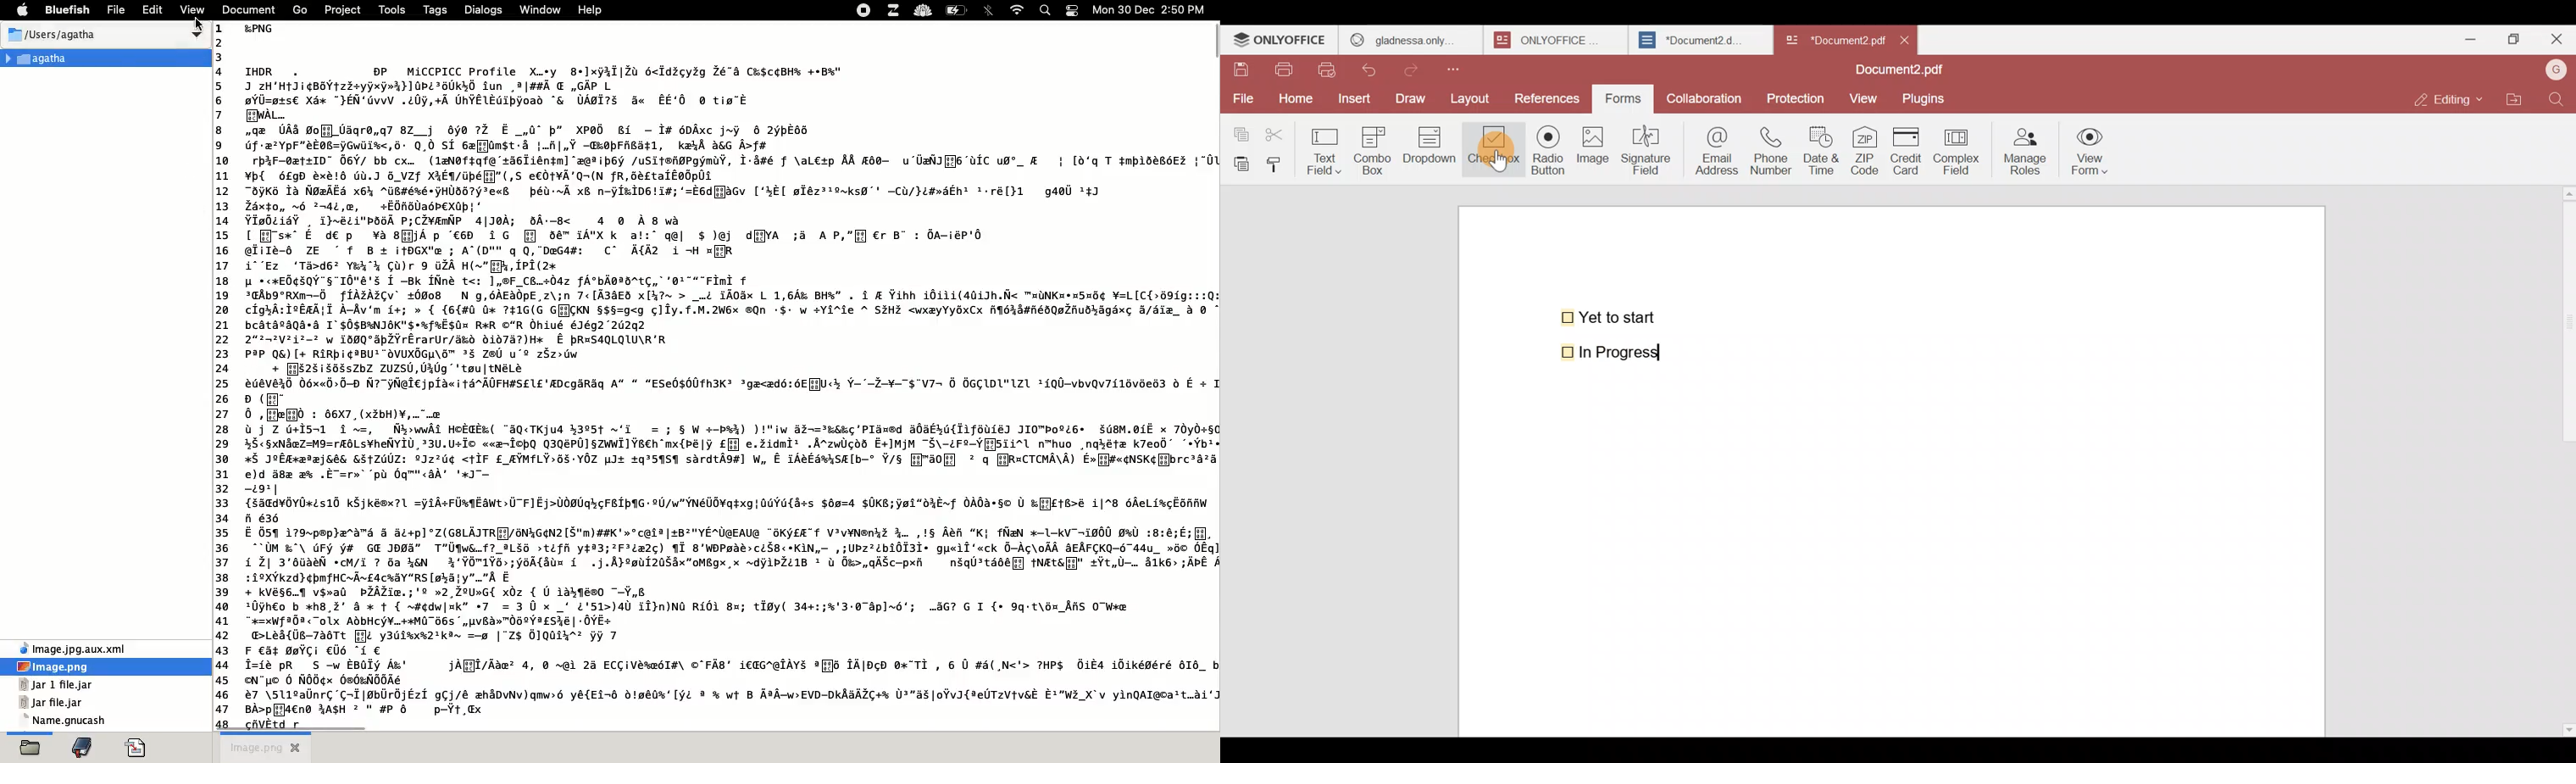 The image size is (2576, 784). I want to click on cursor, so click(199, 25).